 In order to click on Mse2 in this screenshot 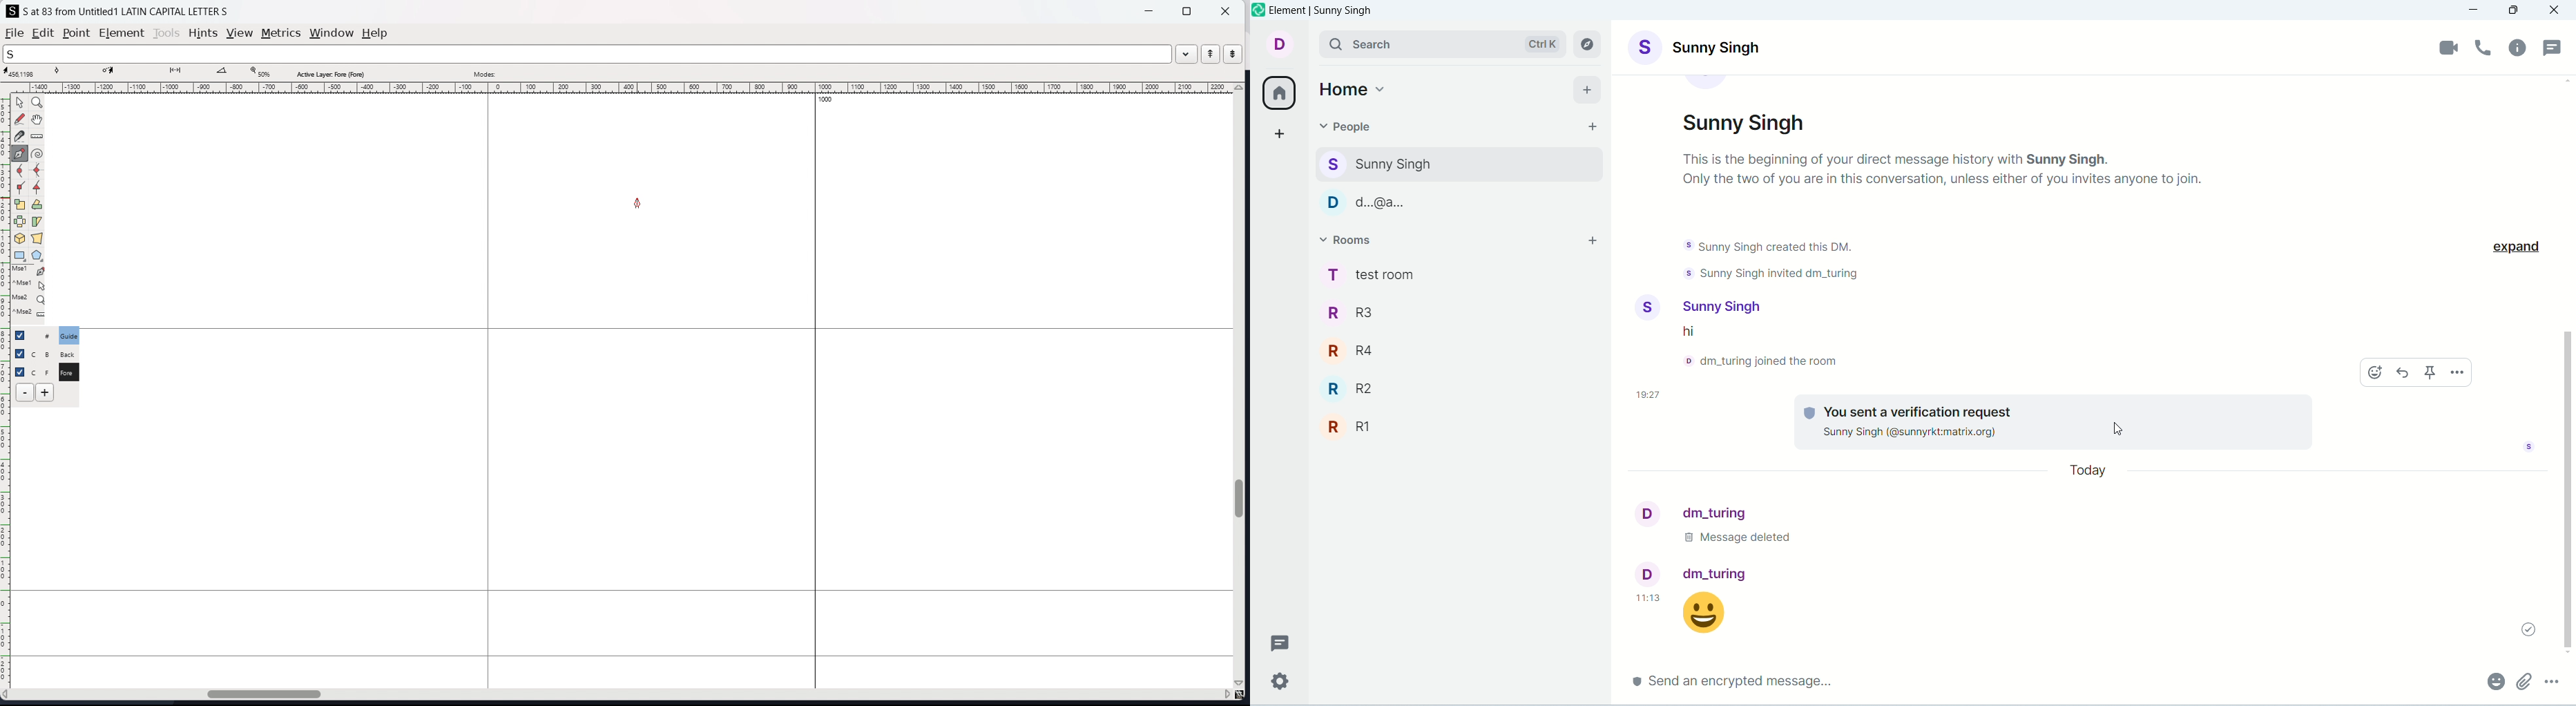, I will do `click(30, 299)`.